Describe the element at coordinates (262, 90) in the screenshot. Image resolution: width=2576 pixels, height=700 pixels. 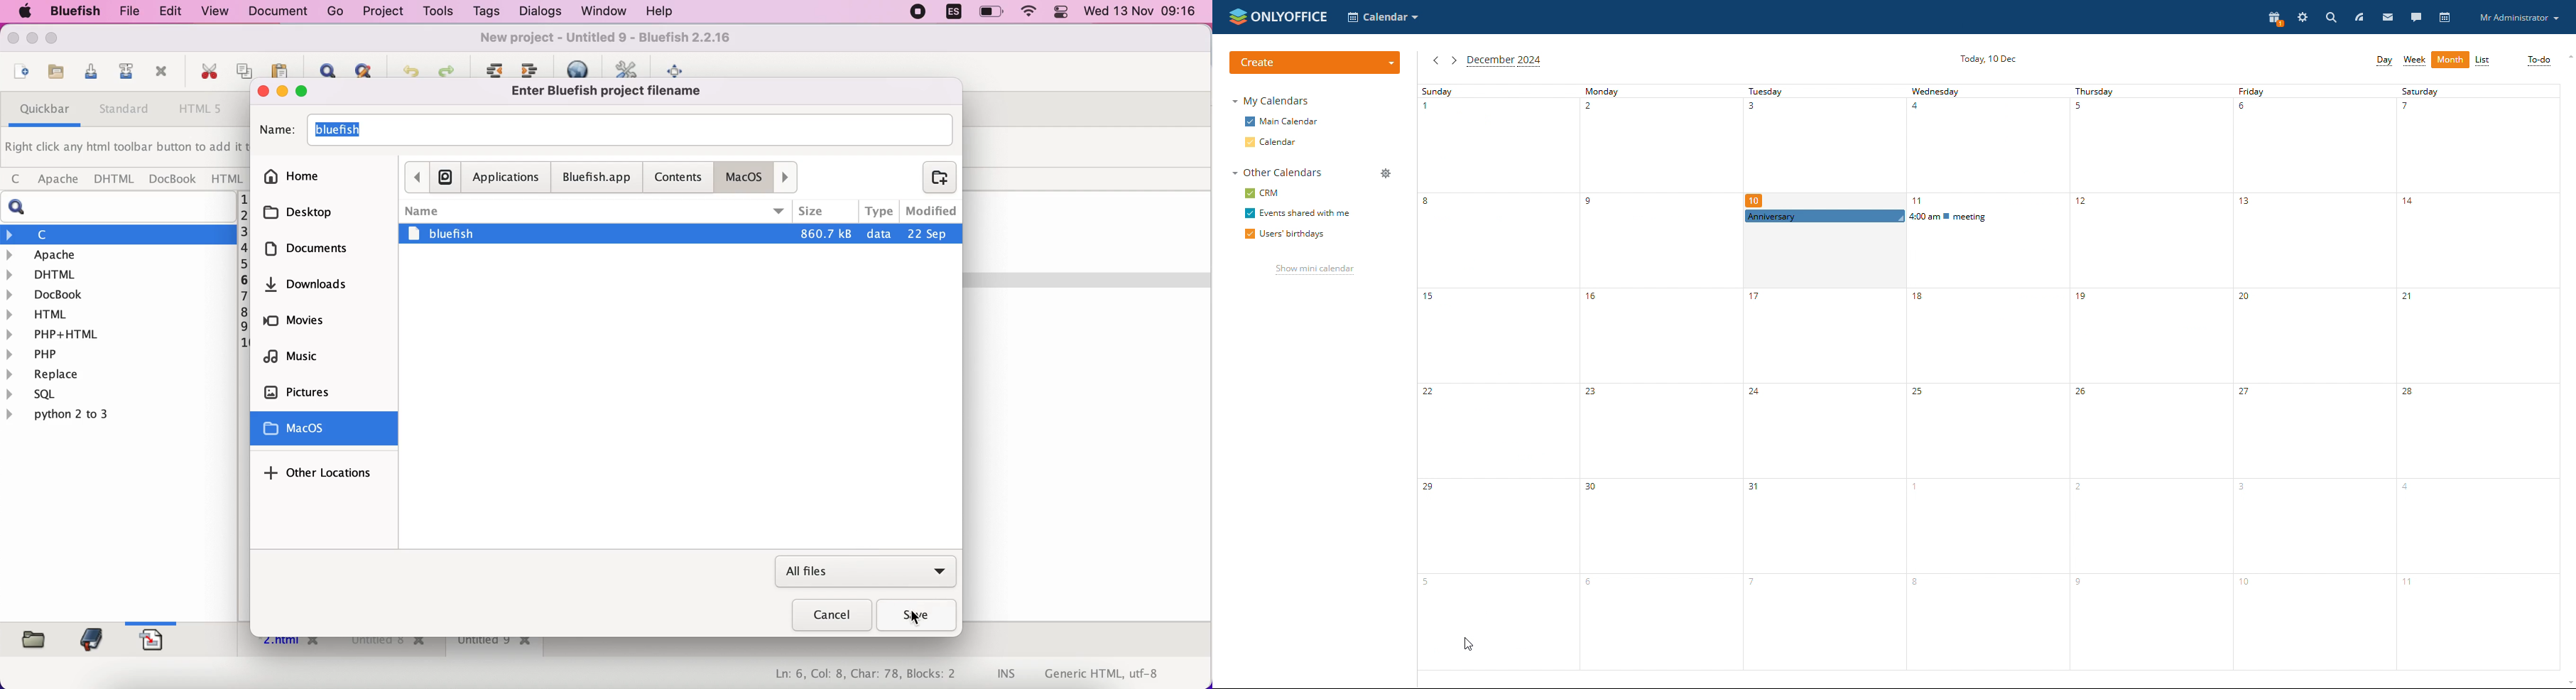
I see `close` at that location.